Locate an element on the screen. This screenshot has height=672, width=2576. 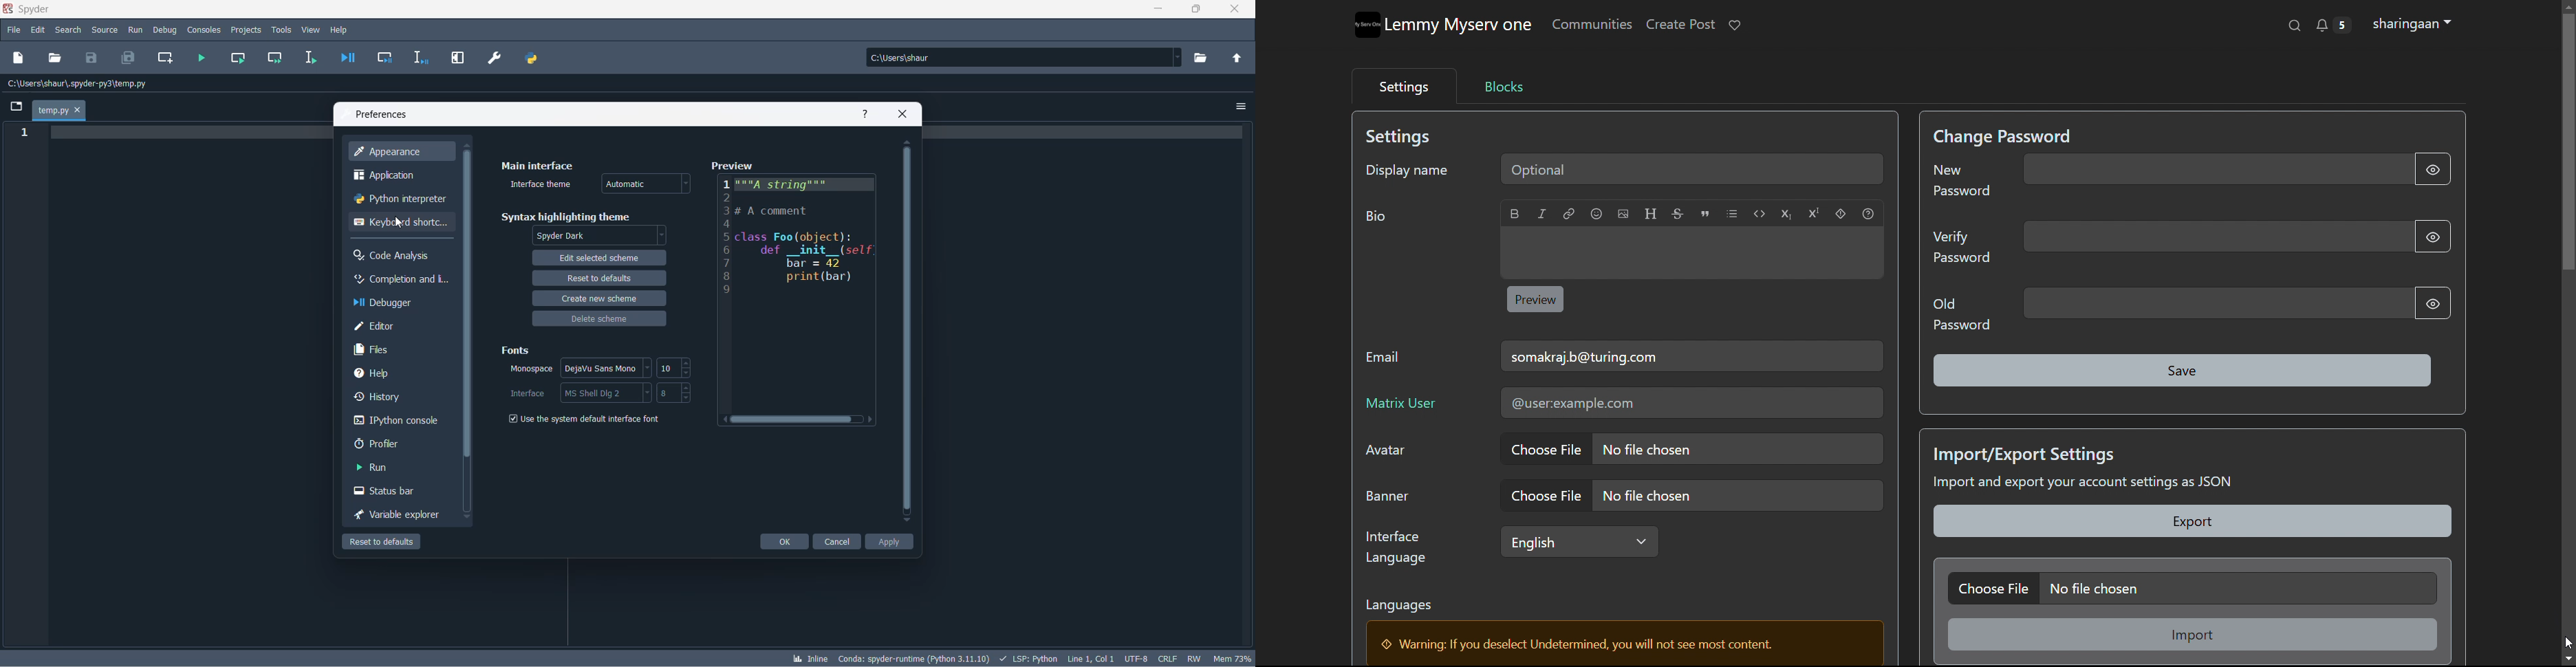
memory usage is located at coordinates (1232, 657).